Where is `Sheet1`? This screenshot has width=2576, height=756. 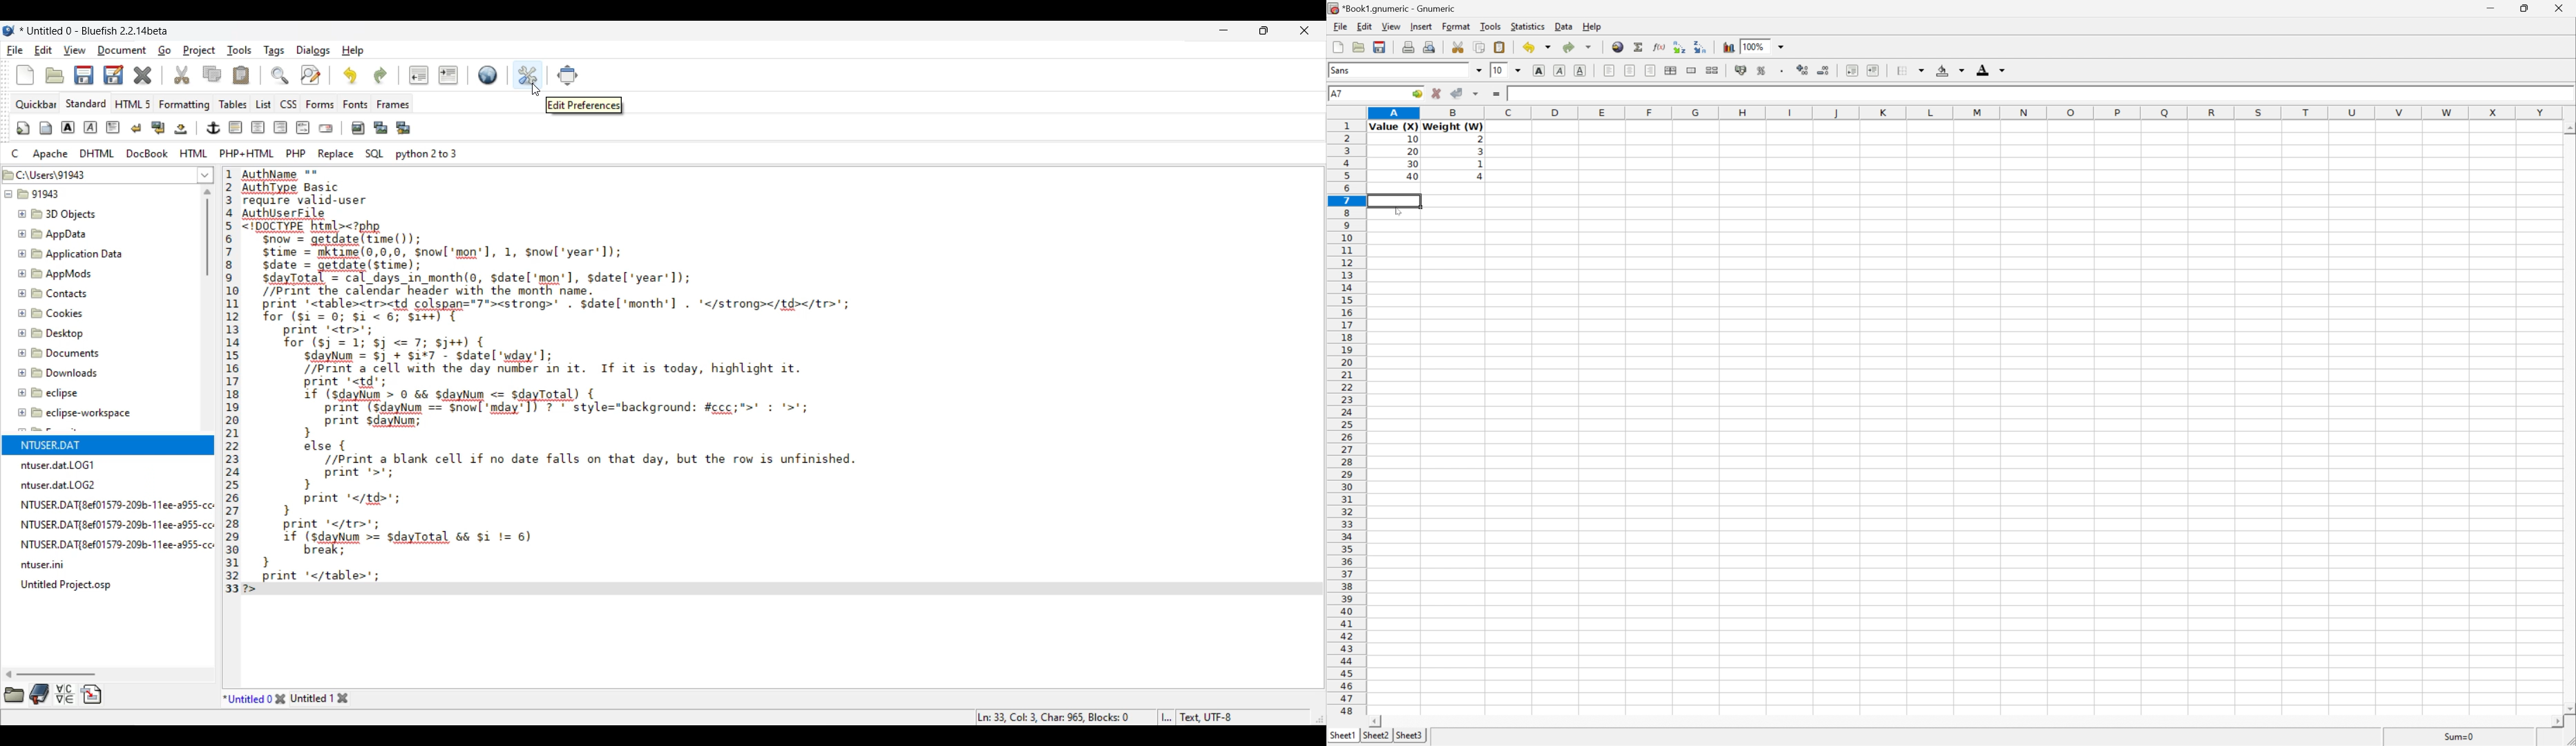 Sheet1 is located at coordinates (1342, 735).